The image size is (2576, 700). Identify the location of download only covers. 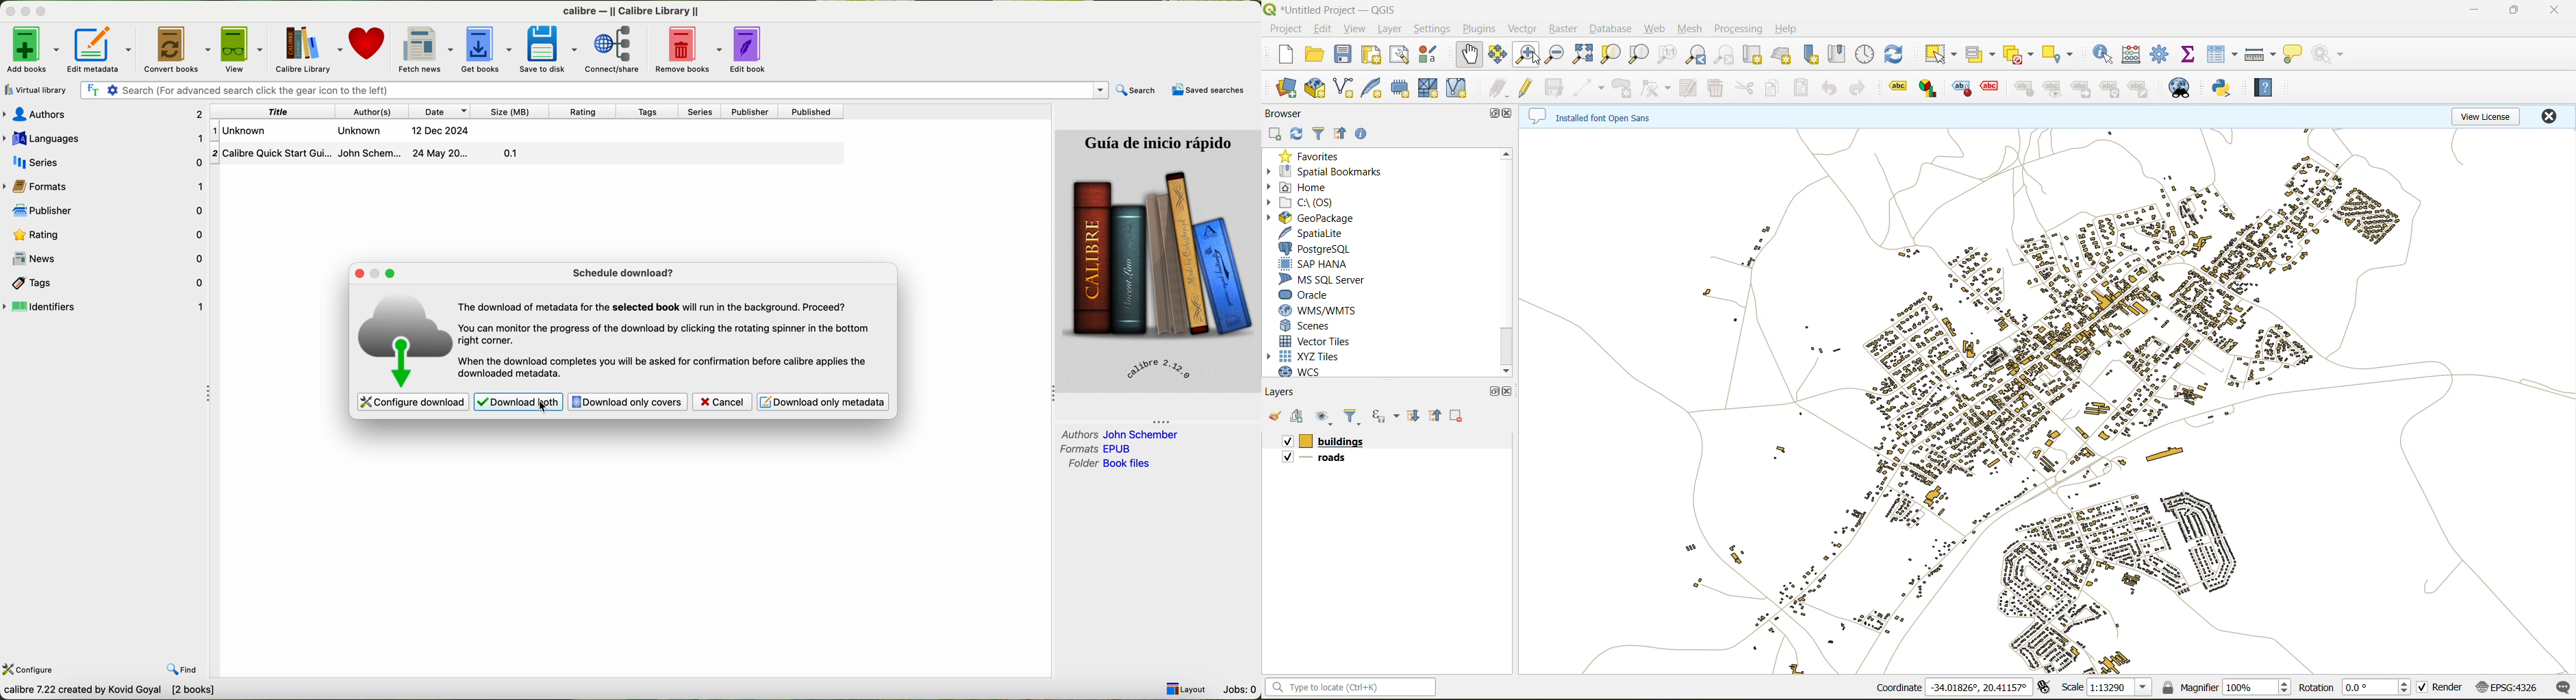
(627, 402).